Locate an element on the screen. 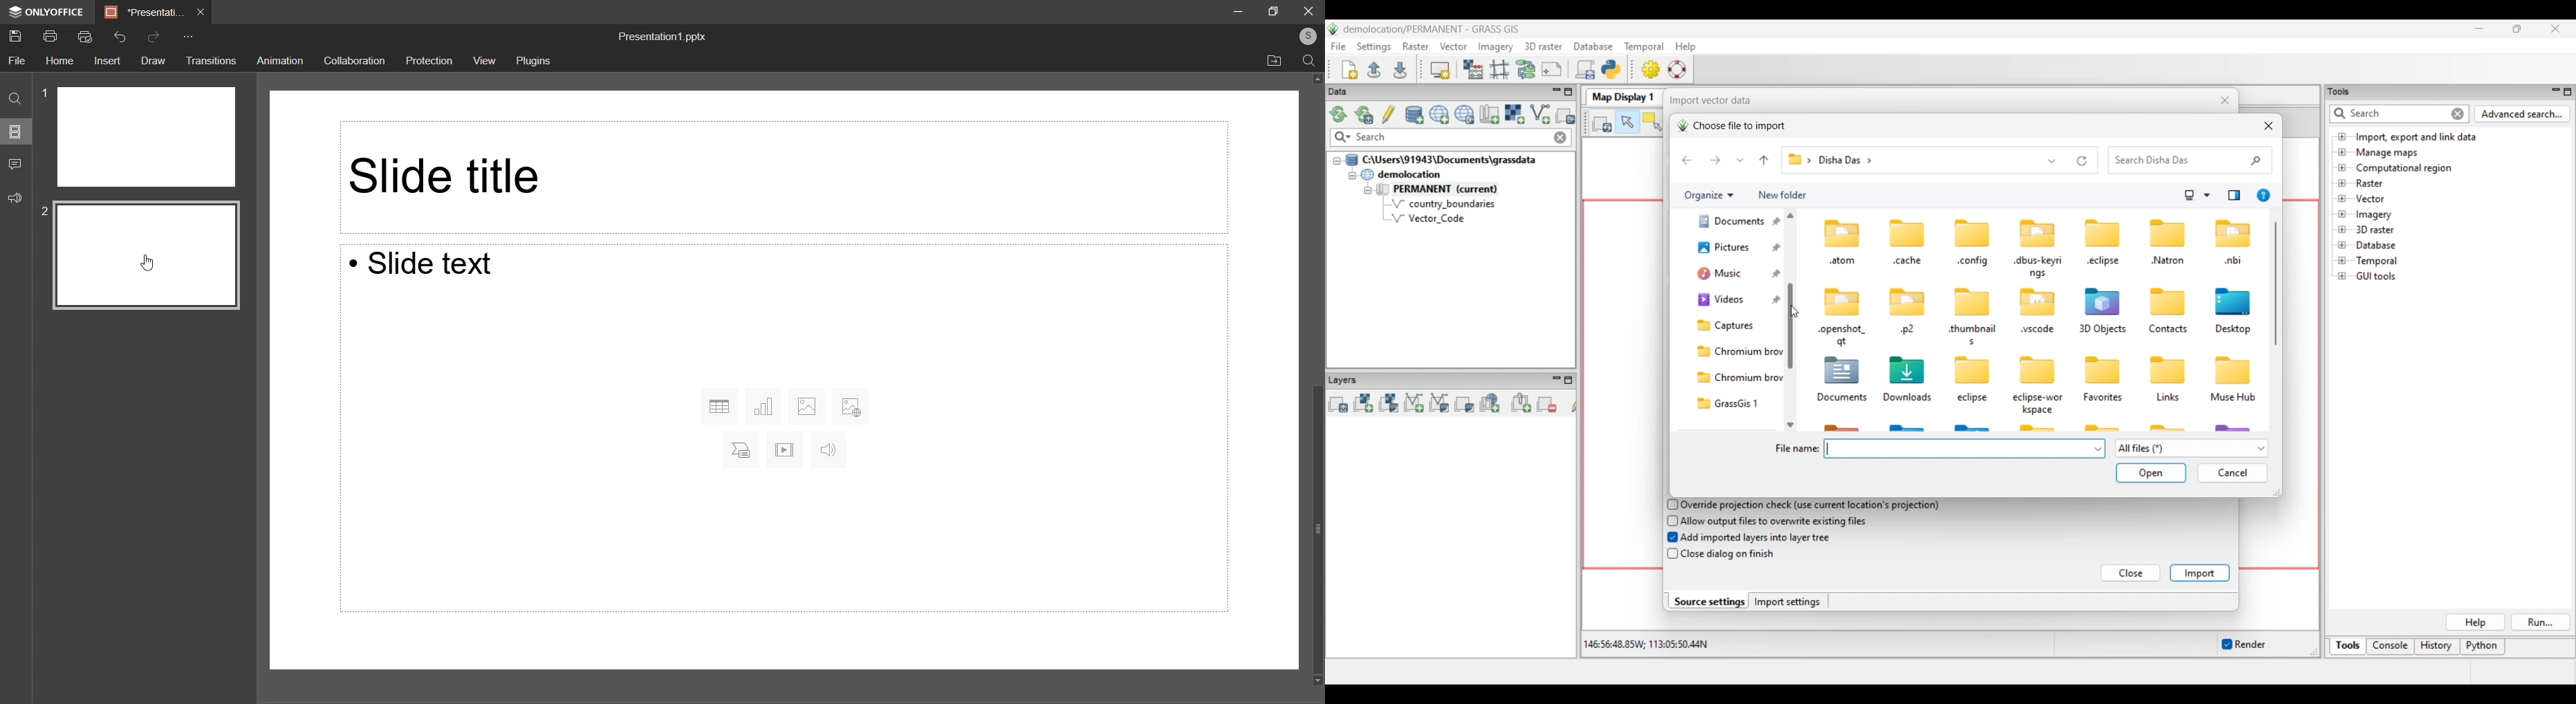  View is located at coordinates (483, 61).